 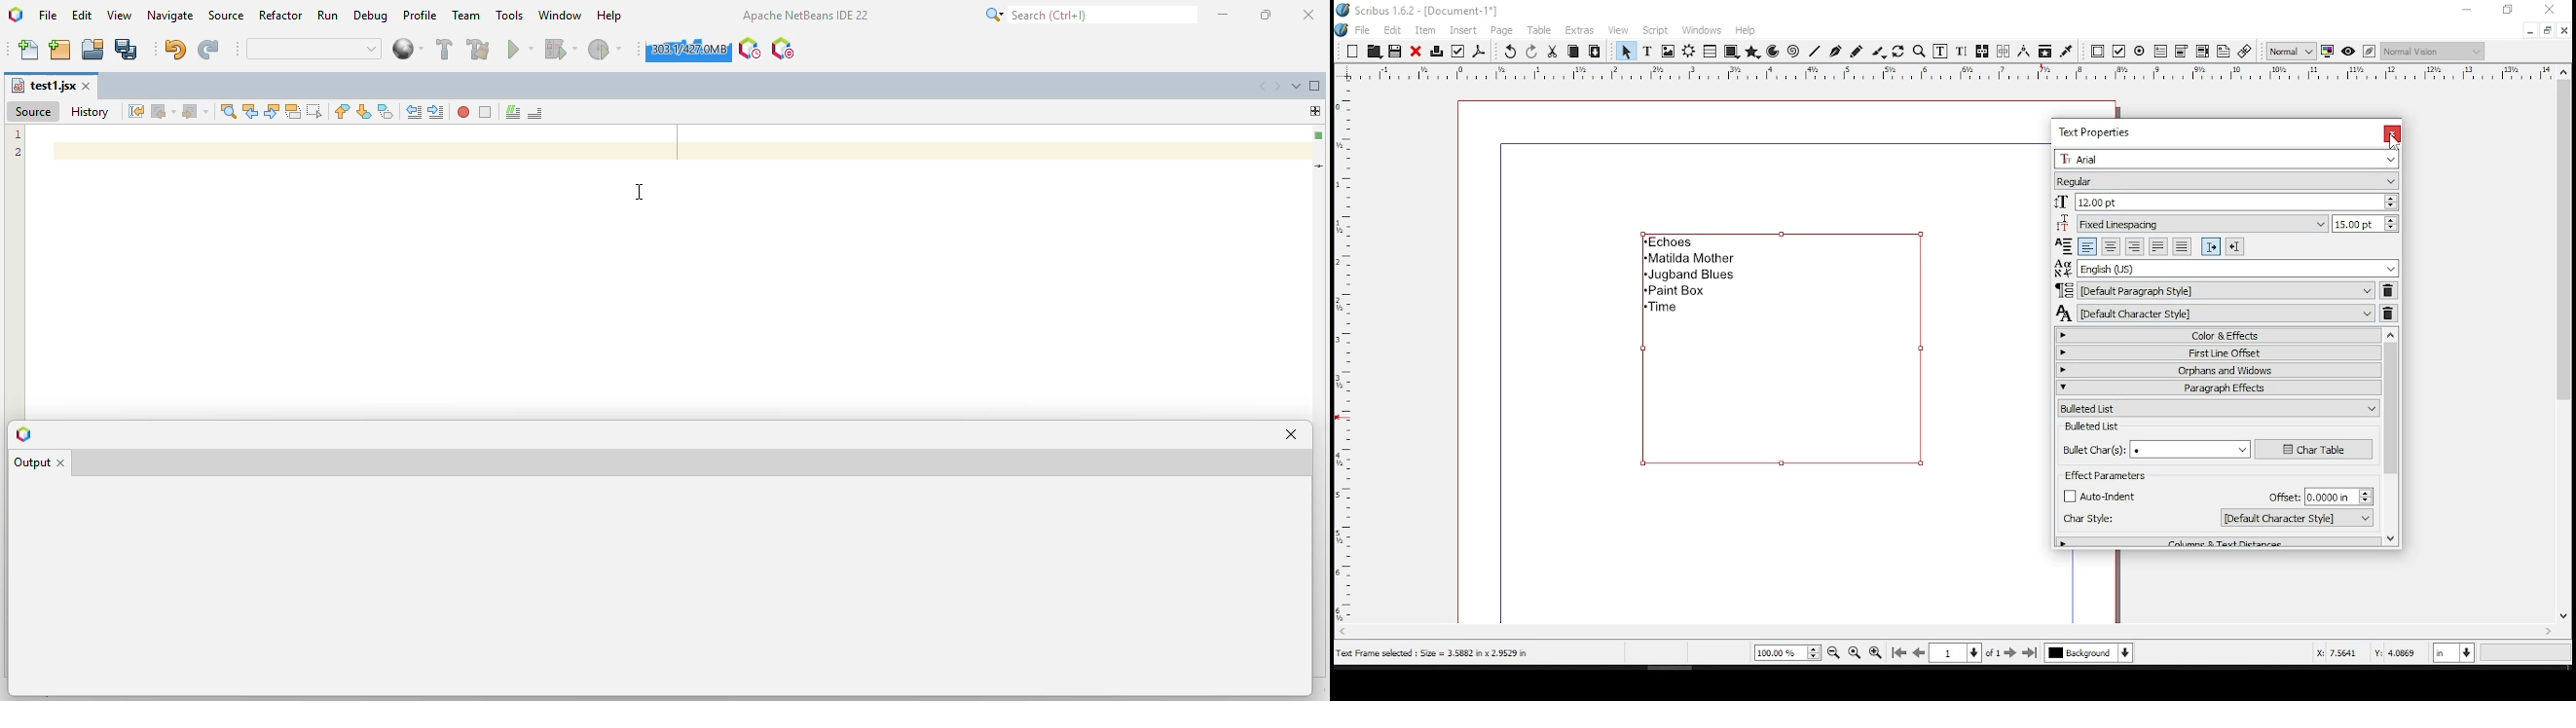 I want to click on first line offset, so click(x=2227, y=352).